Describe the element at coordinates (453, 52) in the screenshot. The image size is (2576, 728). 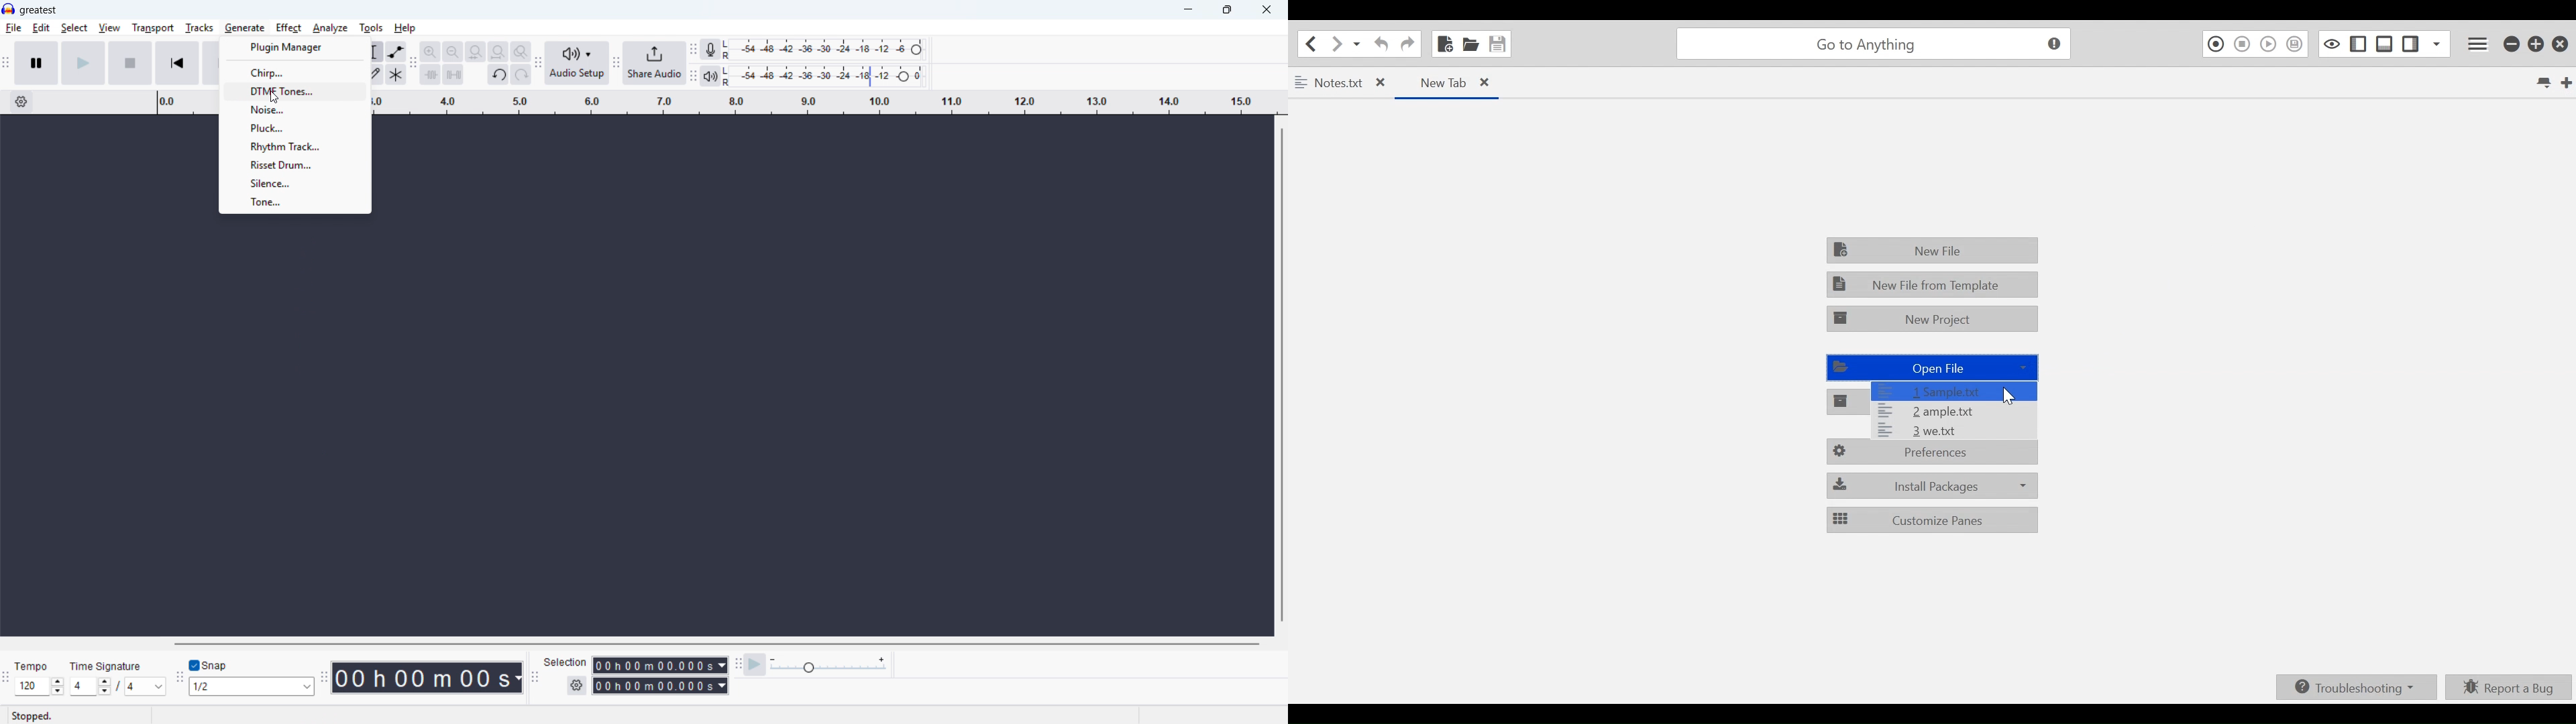
I see `zoom out` at that location.